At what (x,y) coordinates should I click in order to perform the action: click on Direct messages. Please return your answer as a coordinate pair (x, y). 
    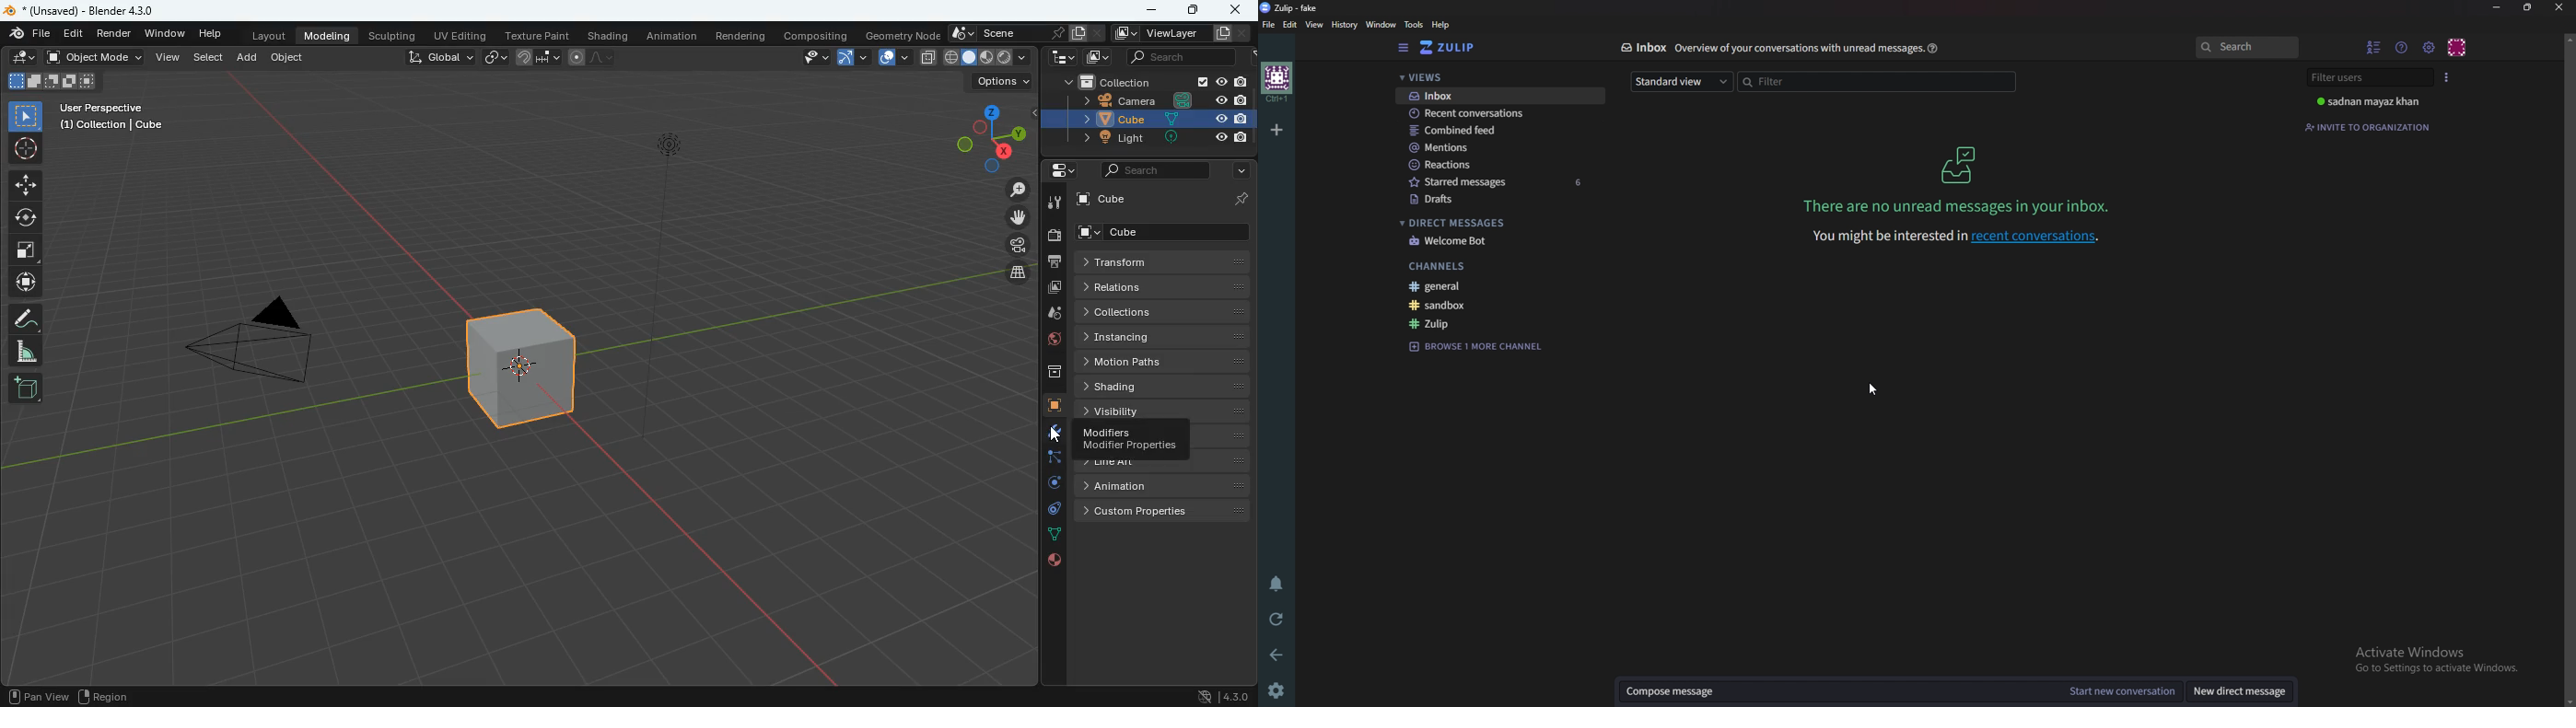
    Looking at the image, I should click on (1496, 222).